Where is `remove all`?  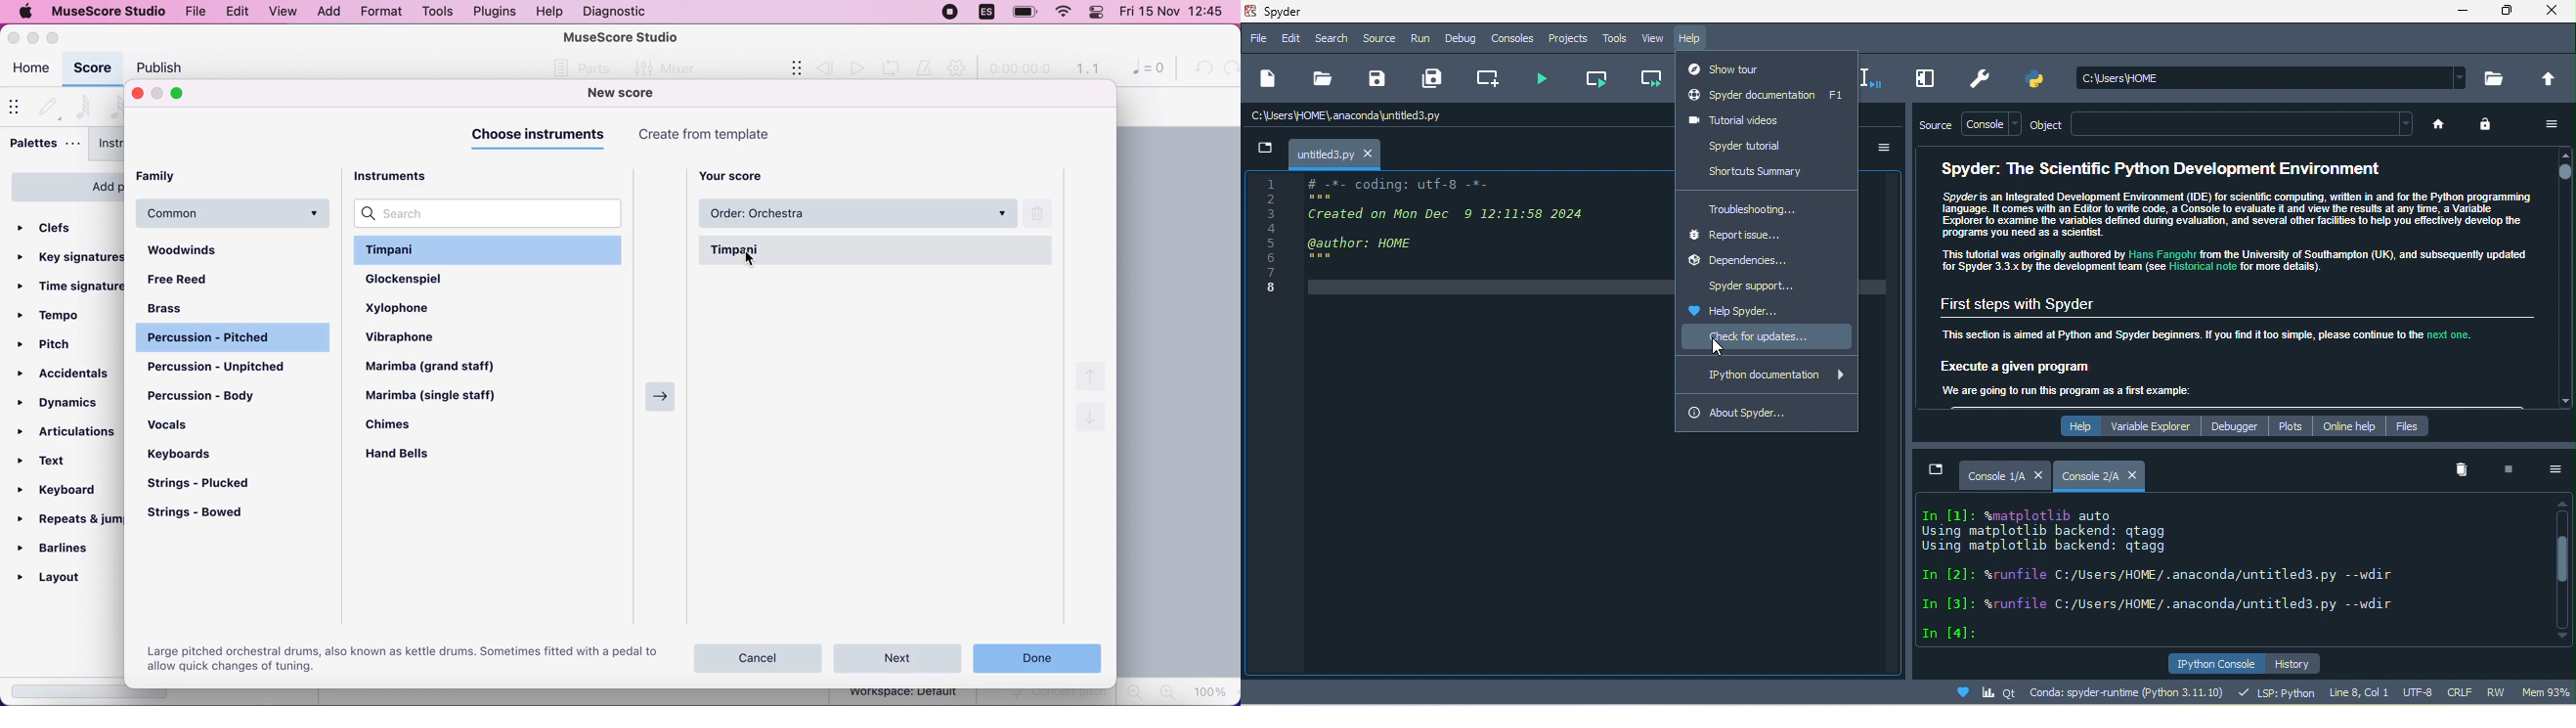 remove all is located at coordinates (2460, 470).